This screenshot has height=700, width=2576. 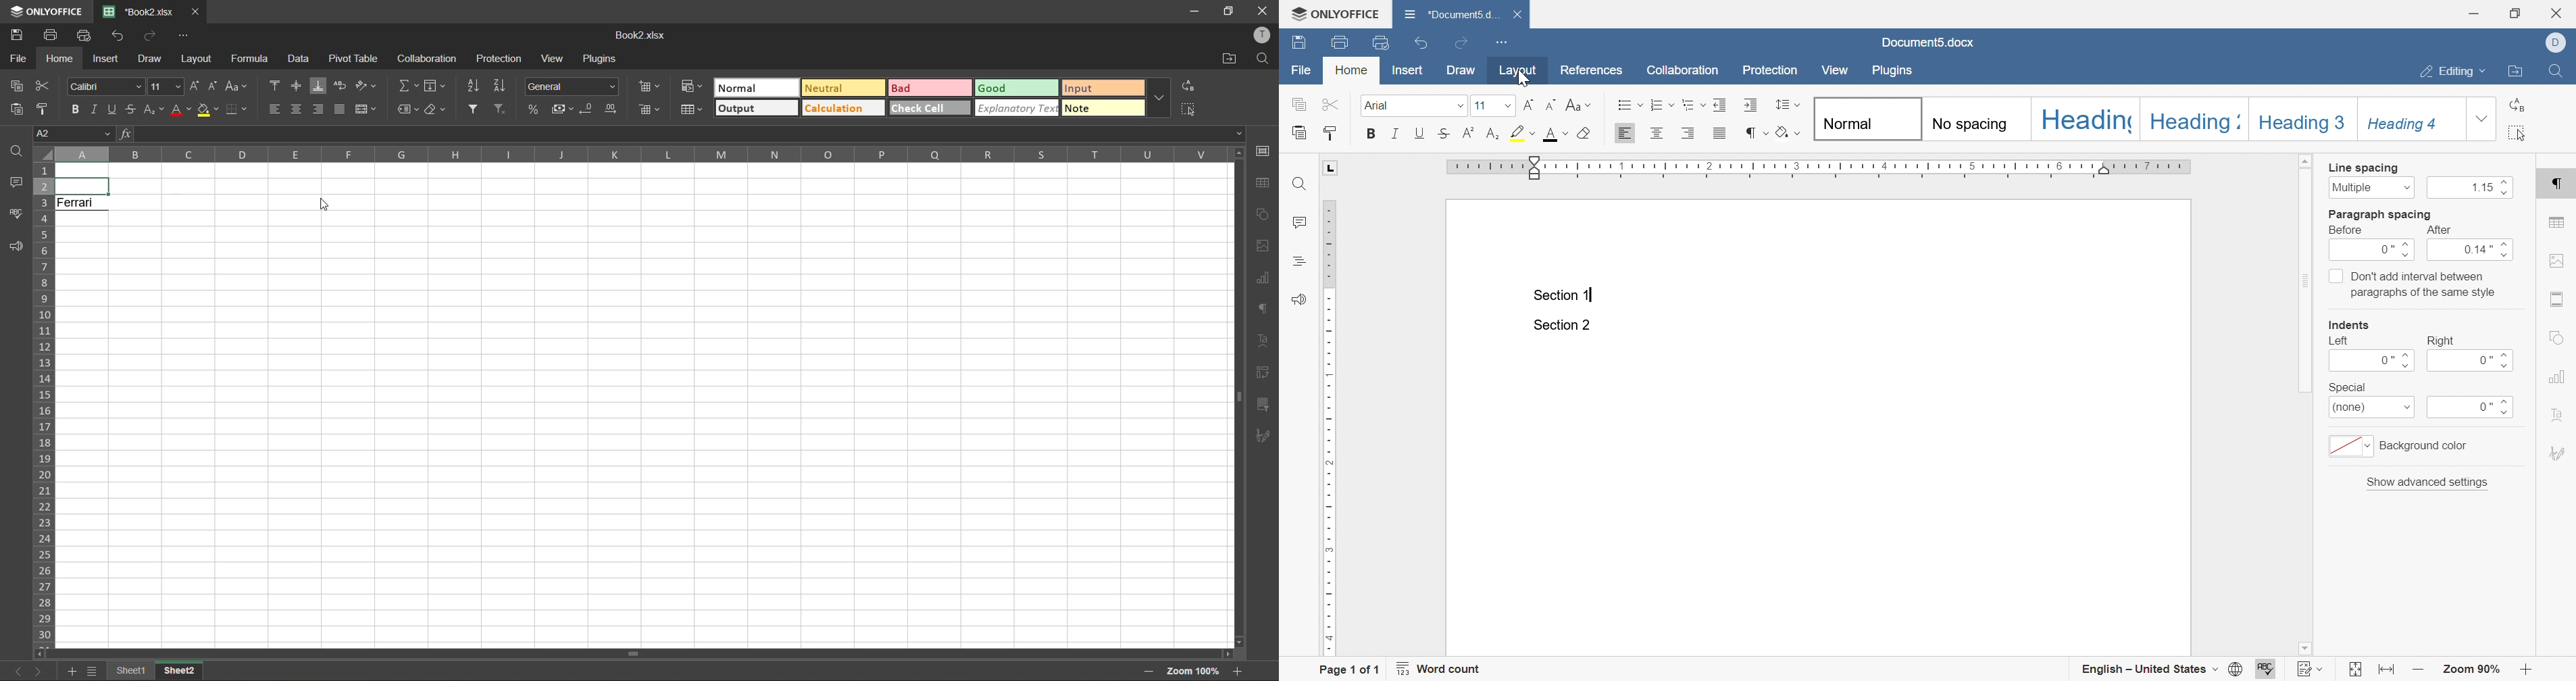 What do you see at coordinates (650, 111) in the screenshot?
I see `delete cells` at bounding box center [650, 111].